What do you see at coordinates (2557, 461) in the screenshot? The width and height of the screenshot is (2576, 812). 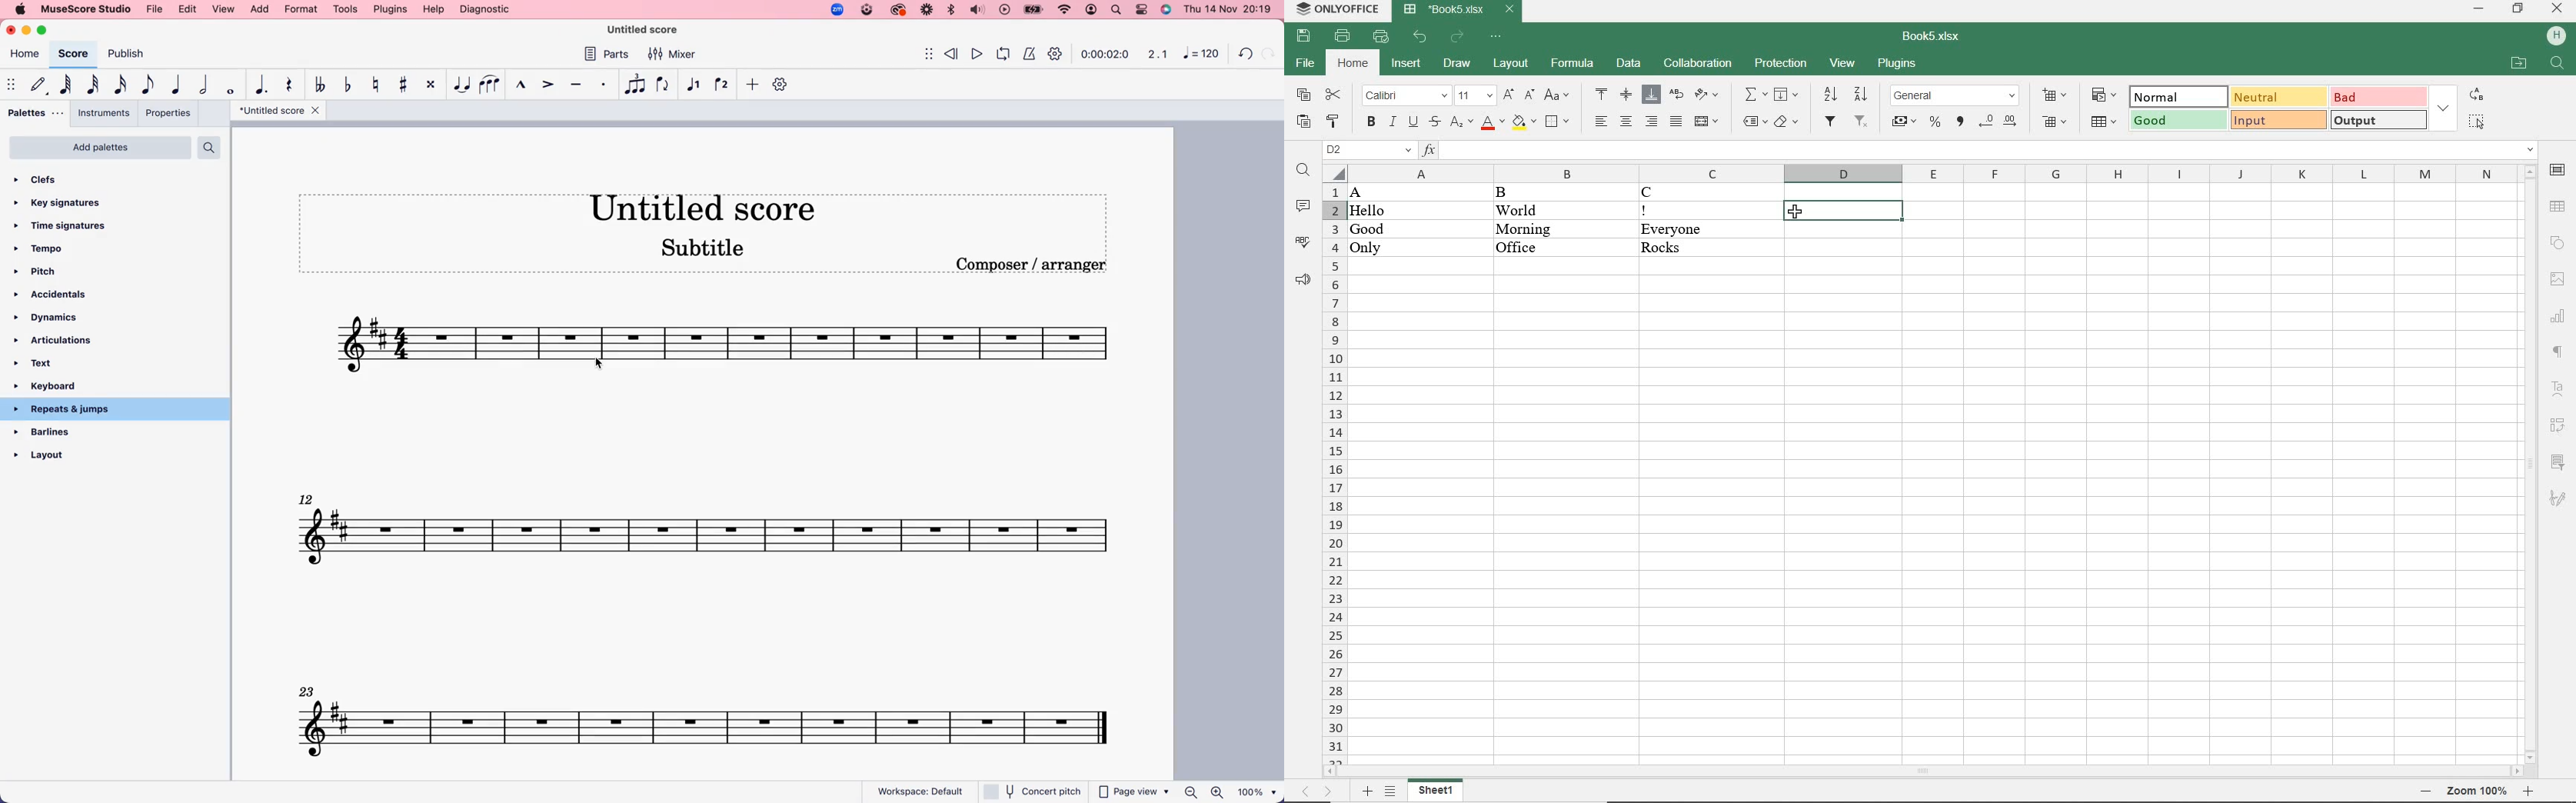 I see `slicer` at bounding box center [2557, 461].